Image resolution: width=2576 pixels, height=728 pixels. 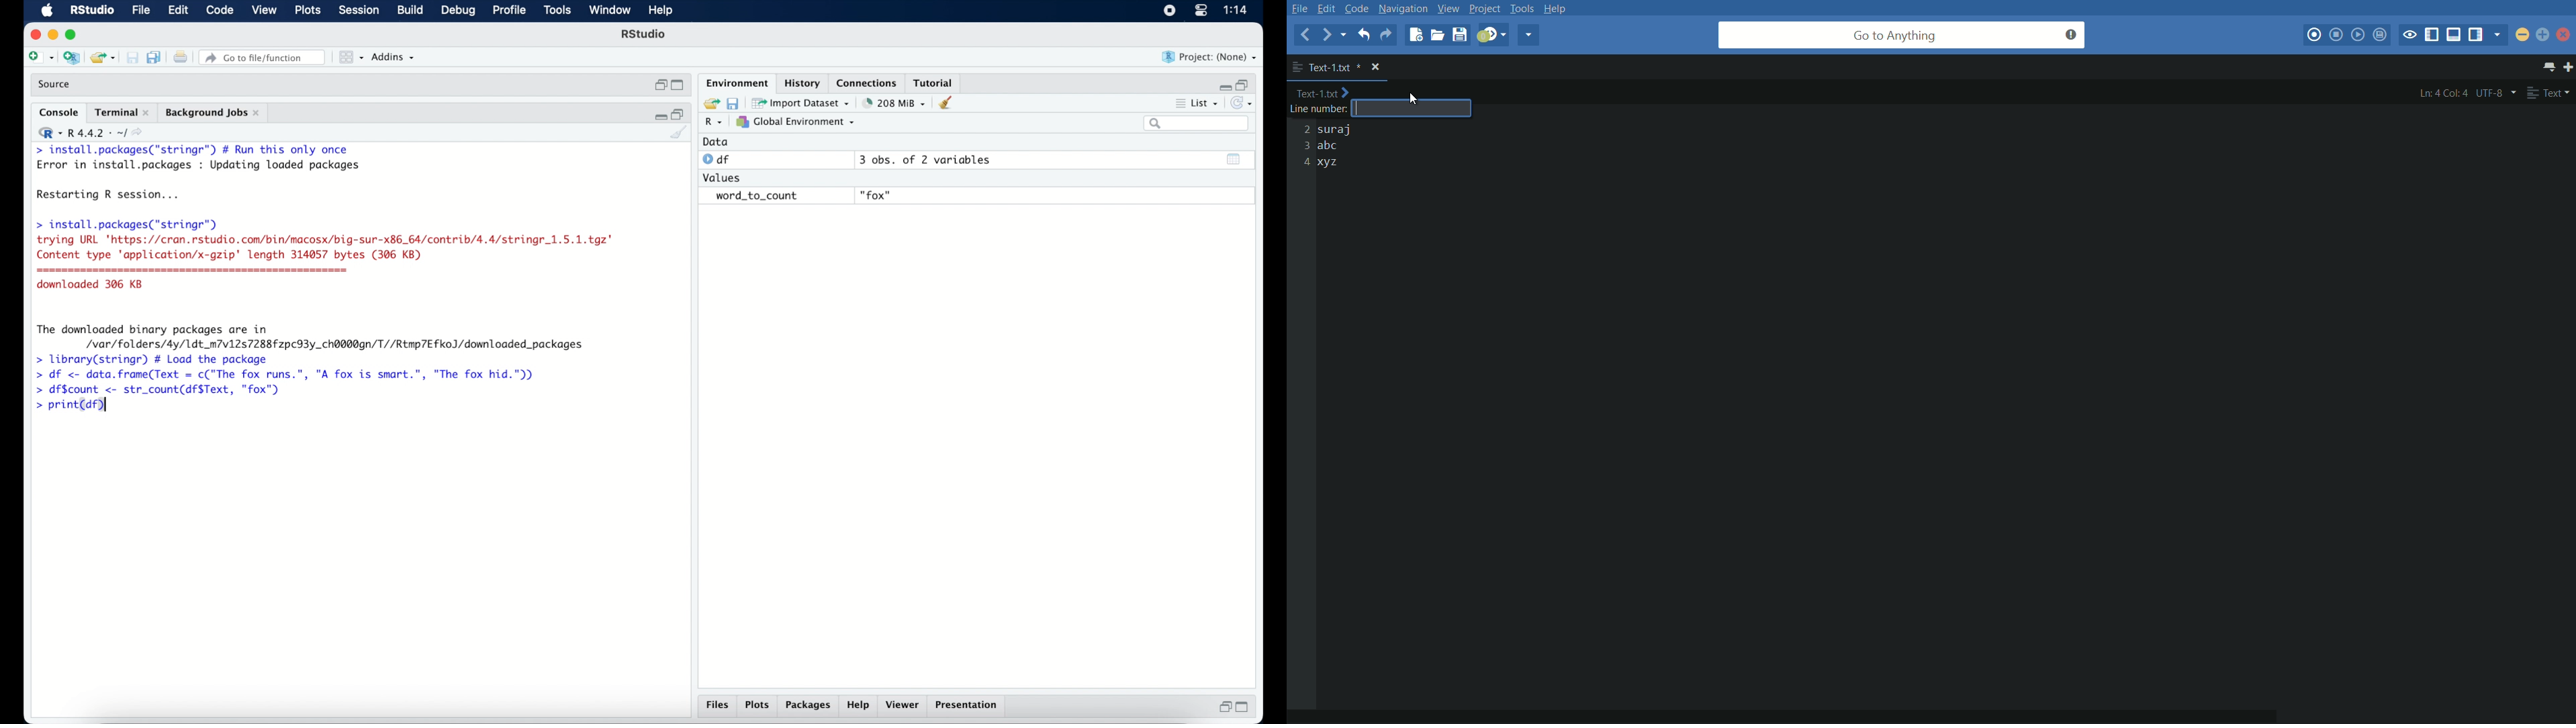 I want to click on R Studio, so click(x=91, y=11).